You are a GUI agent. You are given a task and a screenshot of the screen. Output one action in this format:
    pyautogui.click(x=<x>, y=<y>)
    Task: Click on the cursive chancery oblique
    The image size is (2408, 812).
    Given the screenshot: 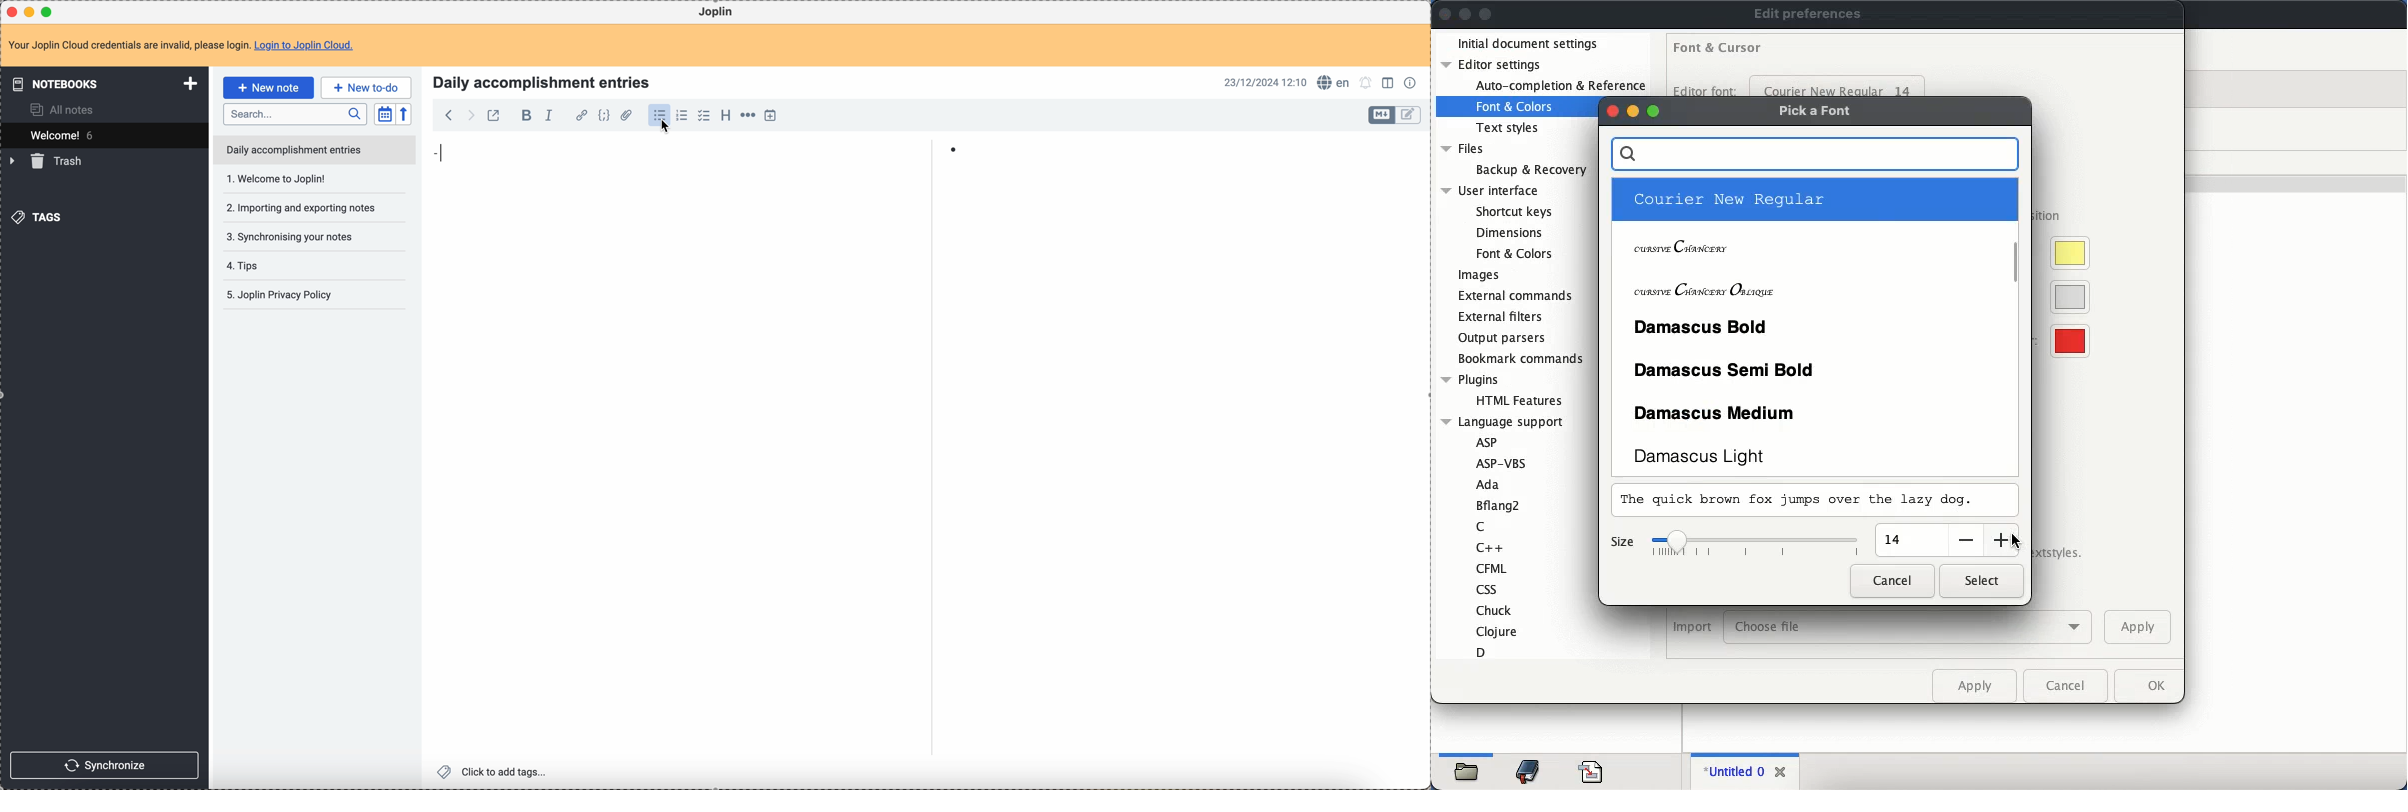 What is the action you would take?
    pyautogui.click(x=1811, y=286)
    